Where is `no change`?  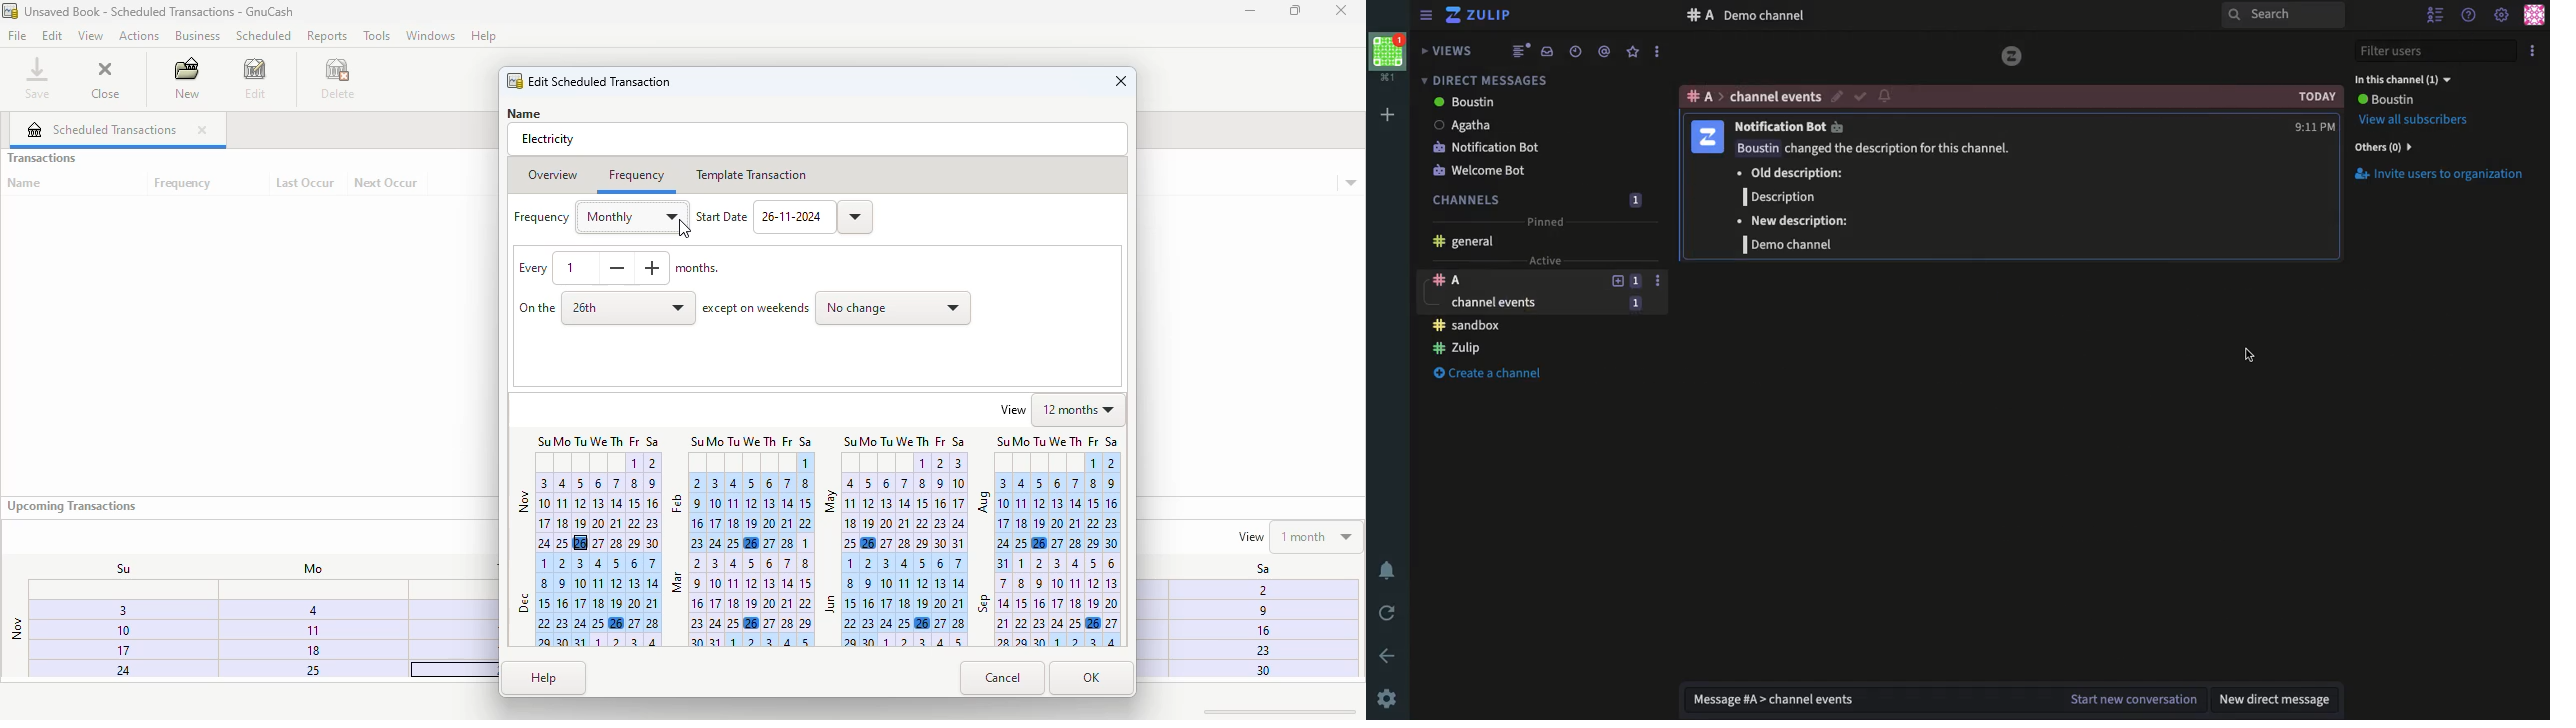 no change is located at coordinates (894, 309).